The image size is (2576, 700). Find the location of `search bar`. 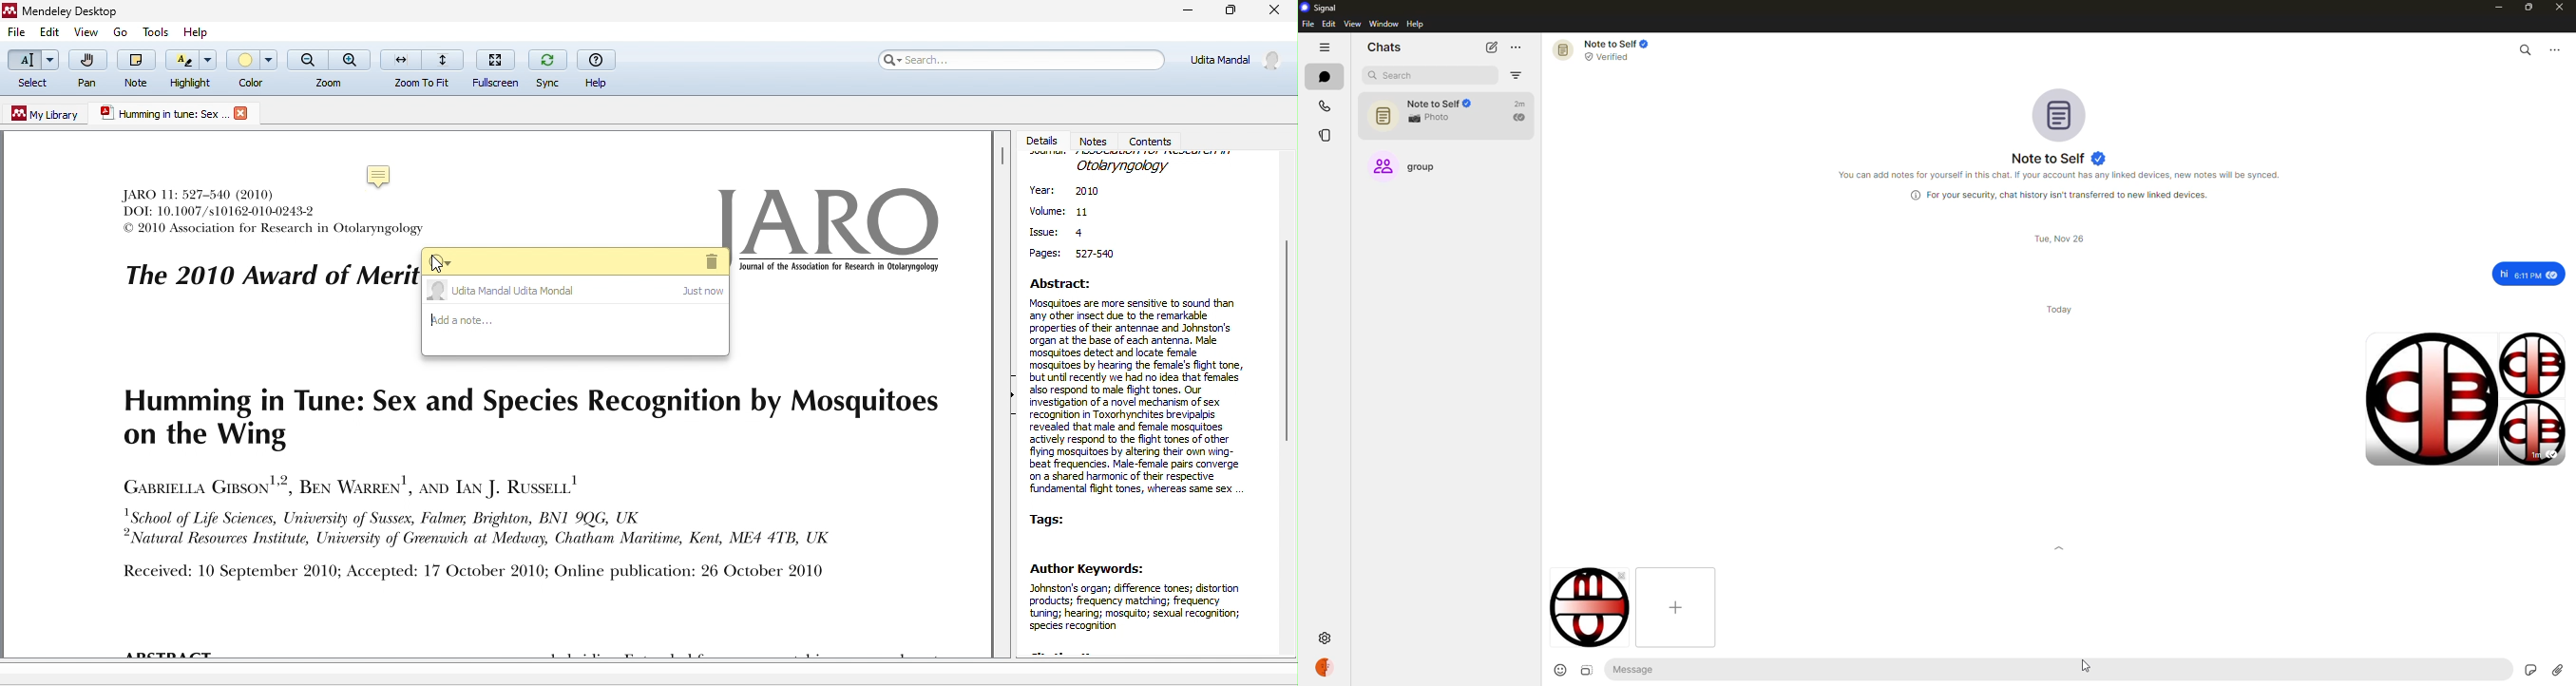

search bar is located at coordinates (1021, 65).